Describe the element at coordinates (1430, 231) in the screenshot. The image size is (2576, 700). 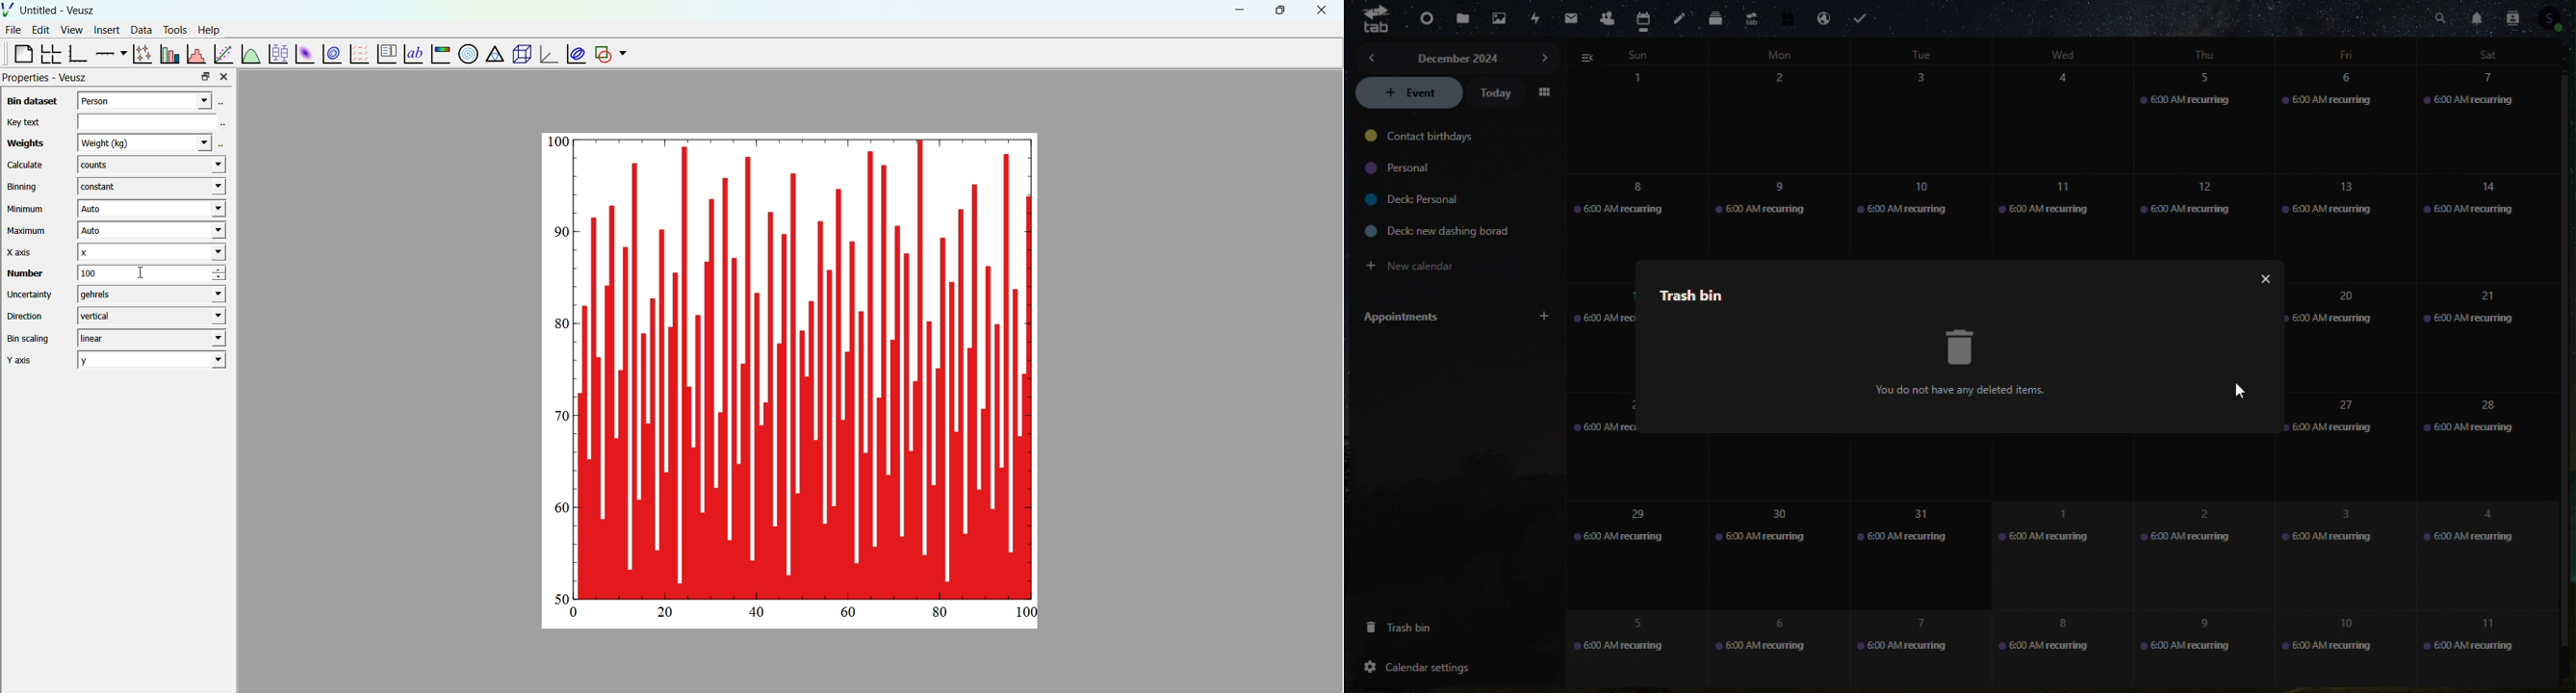
I see `deck: new dashing borad` at that location.